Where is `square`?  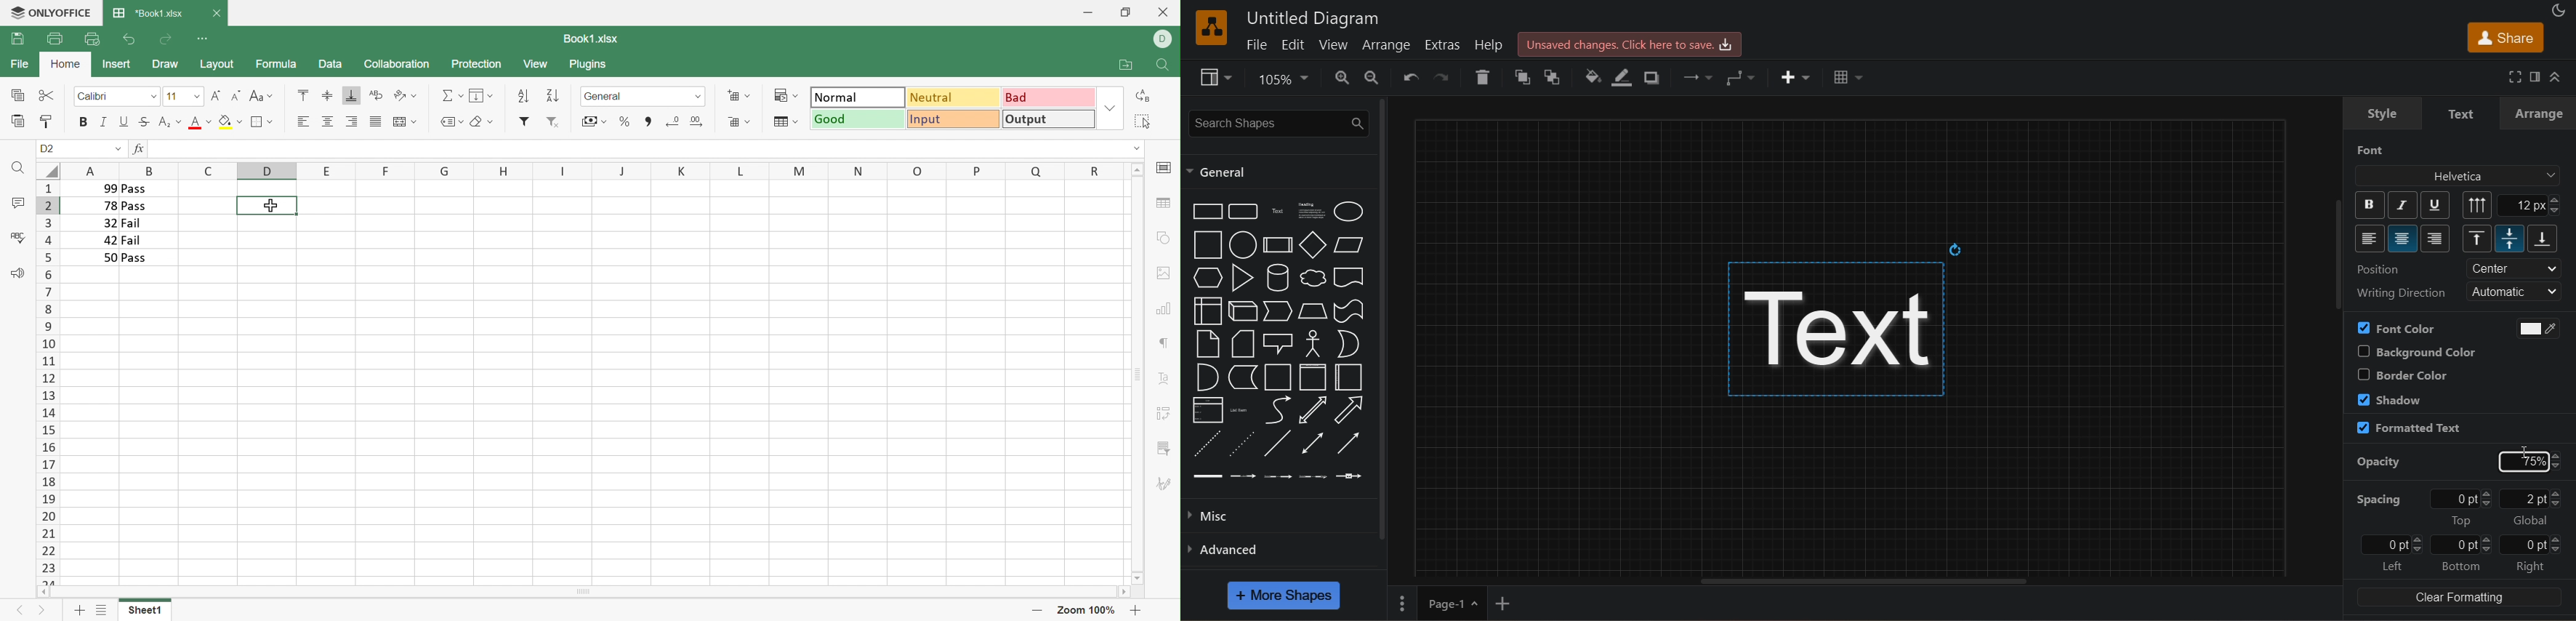 square is located at coordinates (1207, 245).